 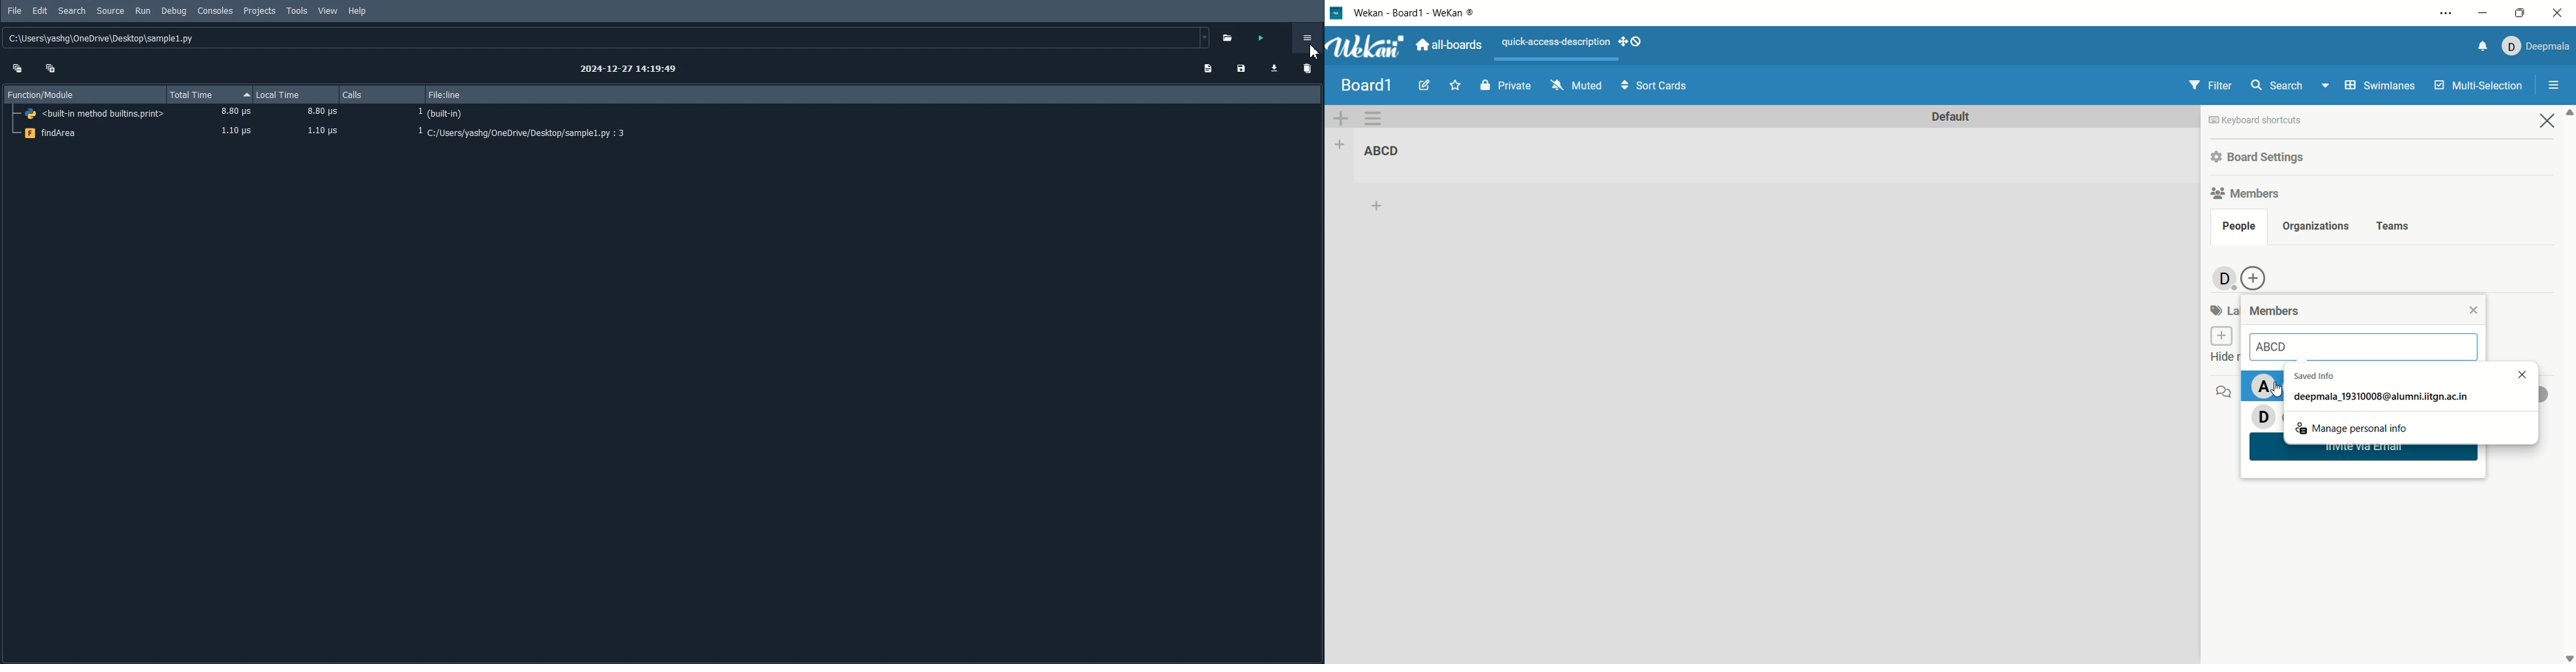 What do you see at coordinates (72, 10) in the screenshot?
I see `Search` at bounding box center [72, 10].